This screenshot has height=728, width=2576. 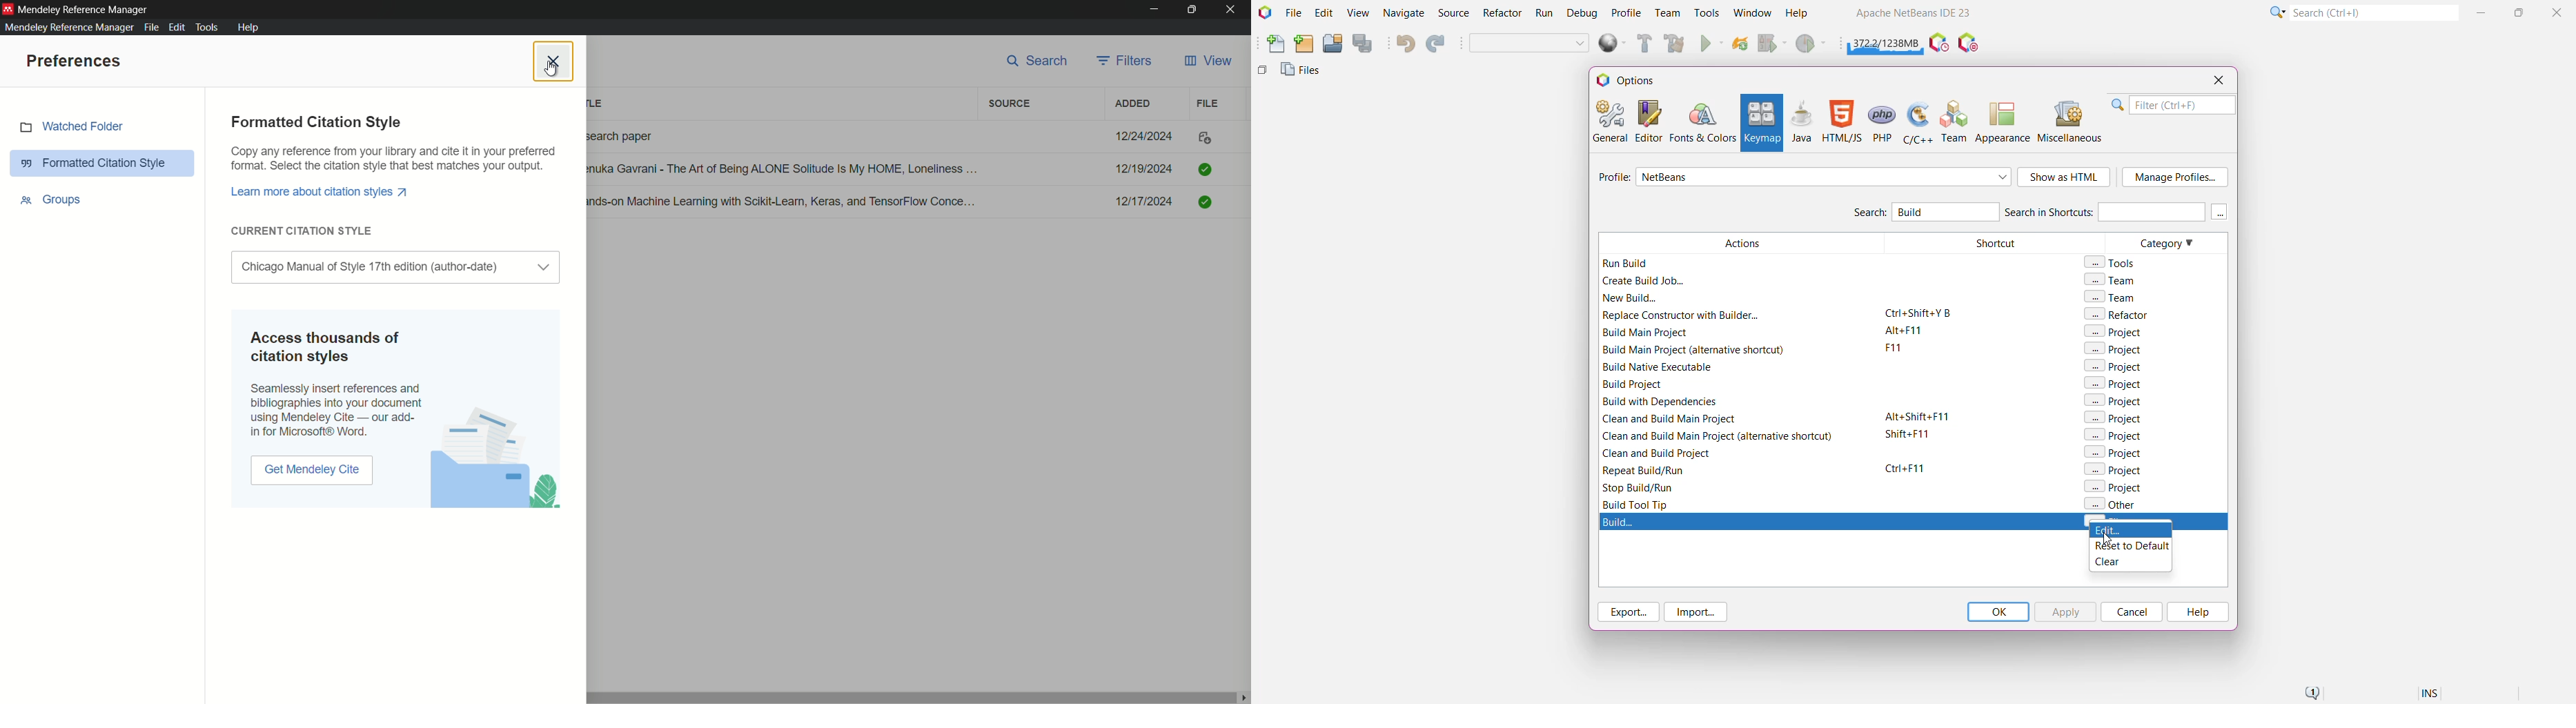 I want to click on source, so click(x=1010, y=104).